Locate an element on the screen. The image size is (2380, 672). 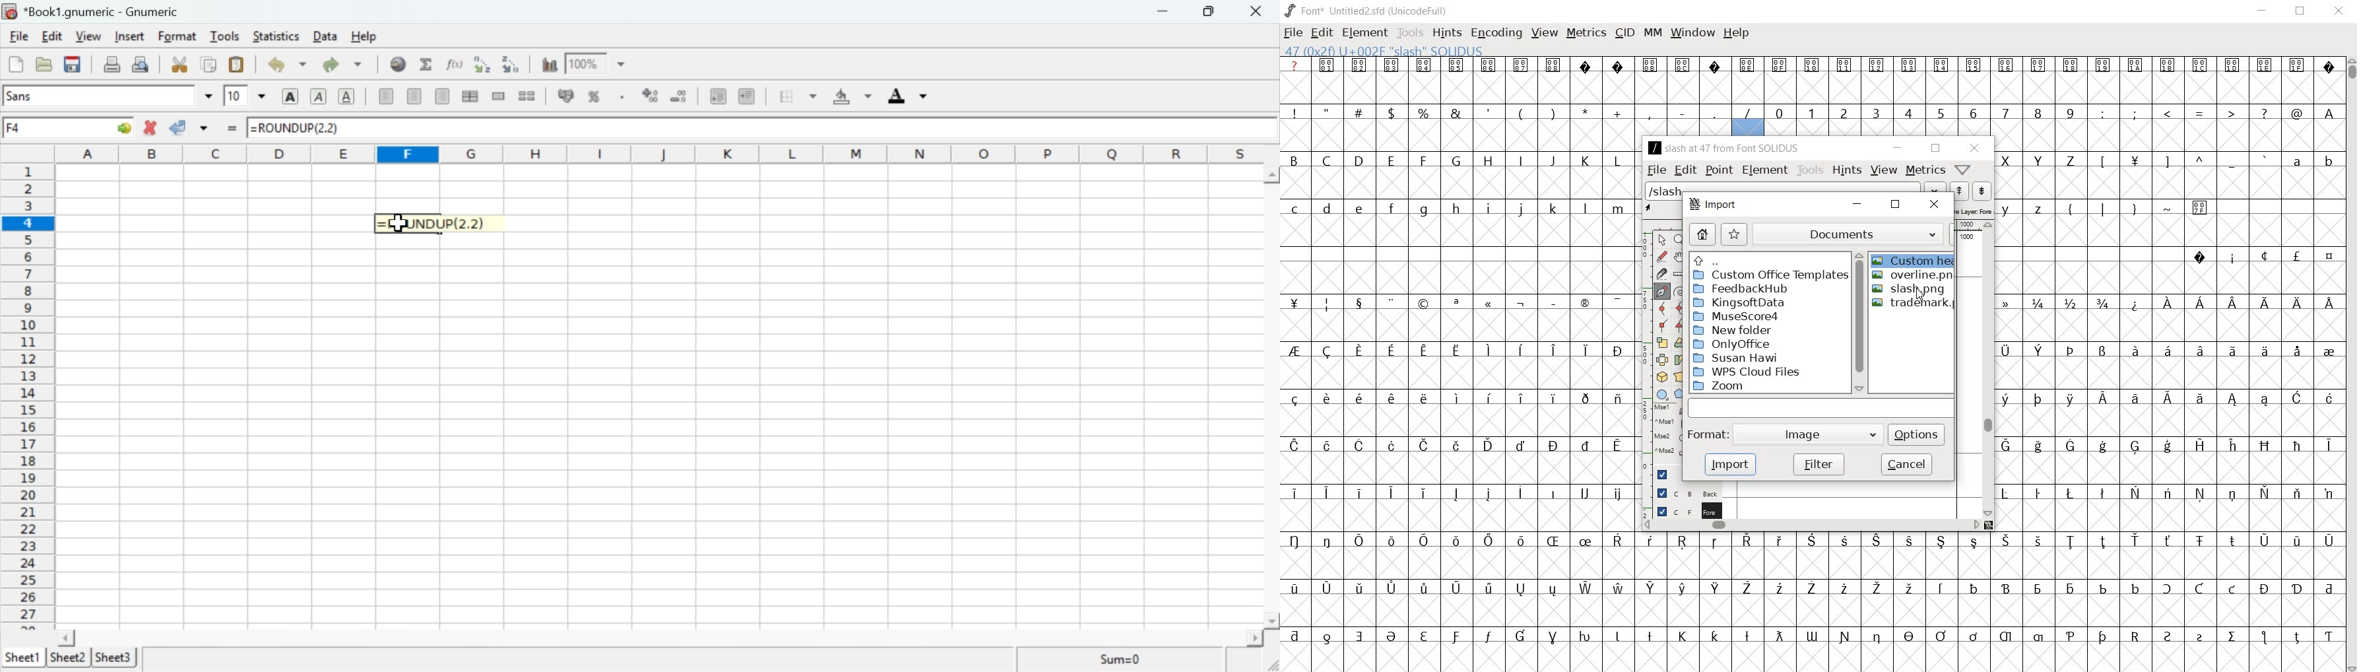
Zoom is located at coordinates (583, 61).